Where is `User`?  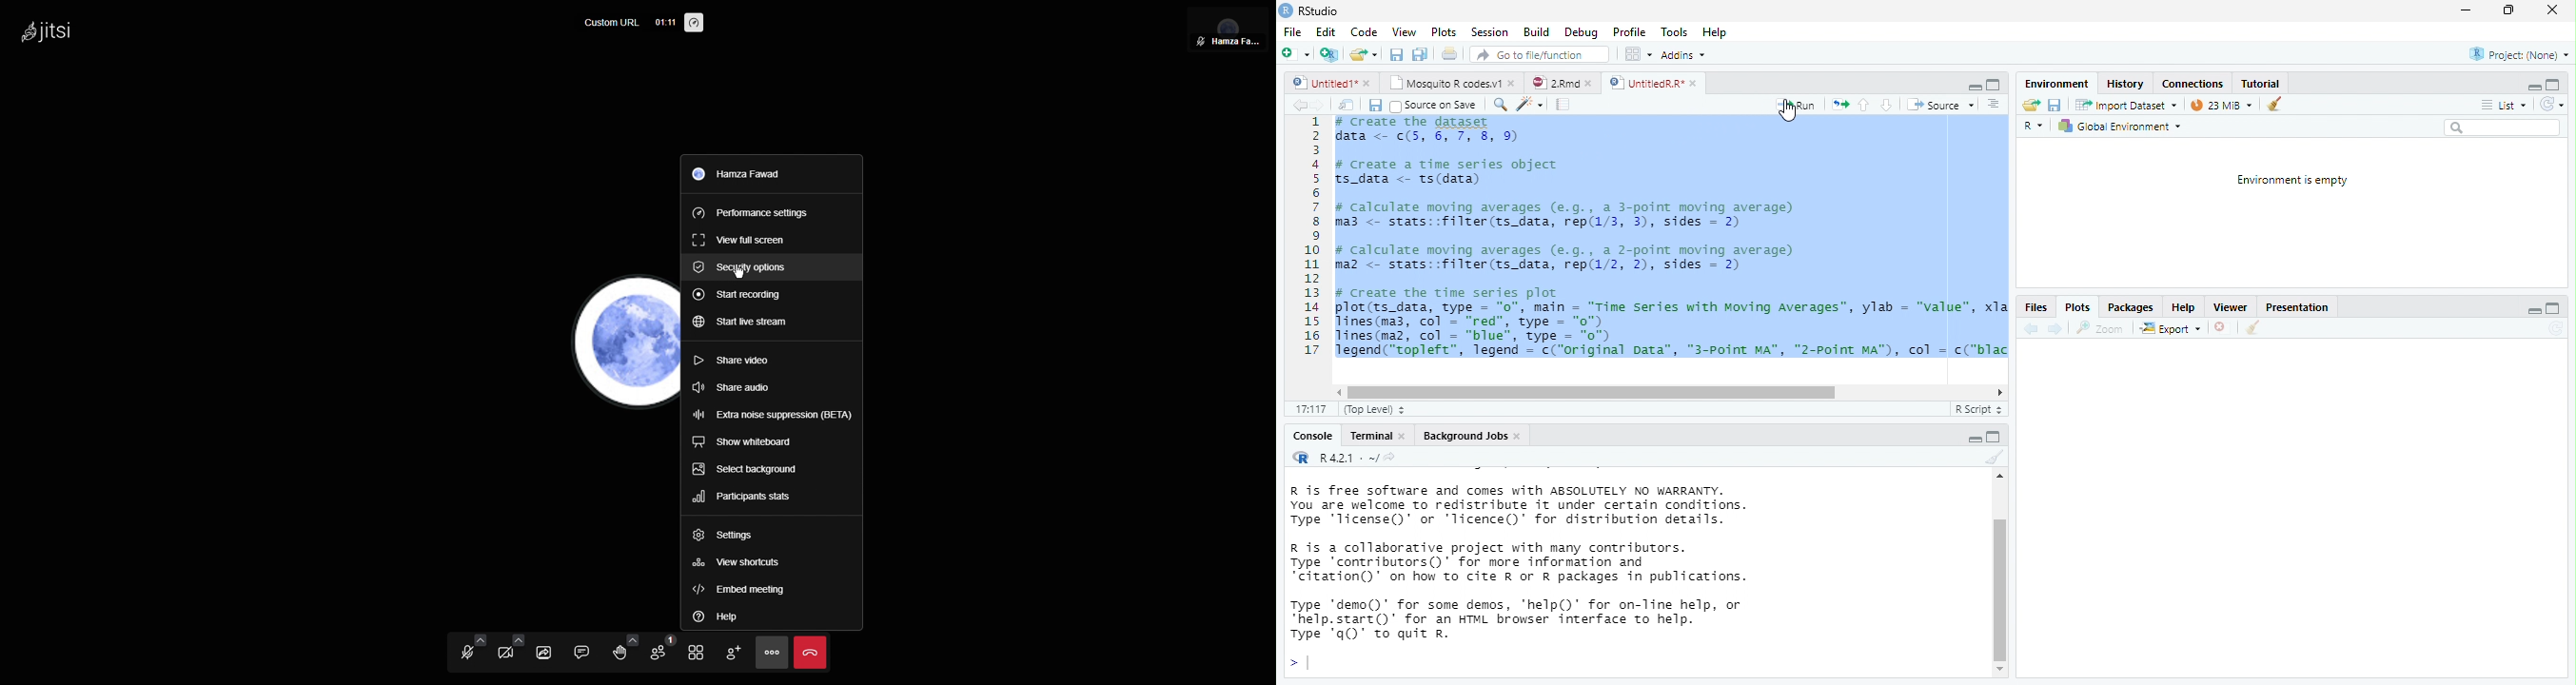 User is located at coordinates (748, 175).